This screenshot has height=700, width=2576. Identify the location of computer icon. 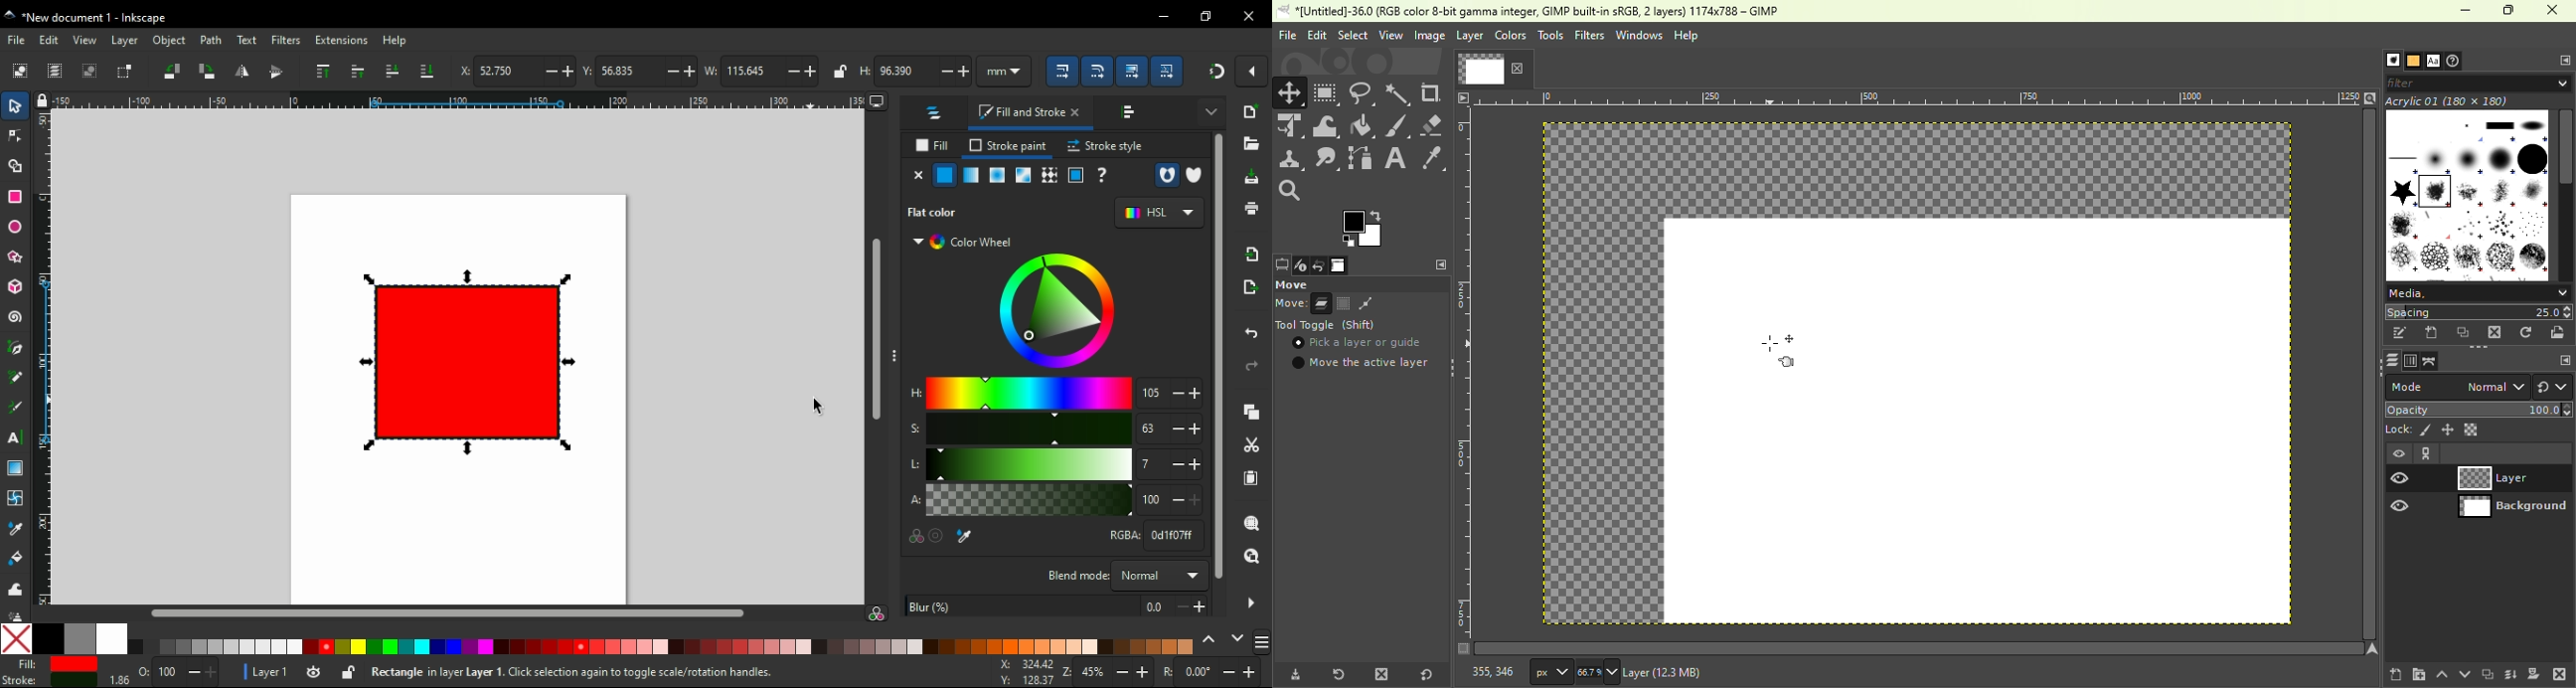
(877, 102).